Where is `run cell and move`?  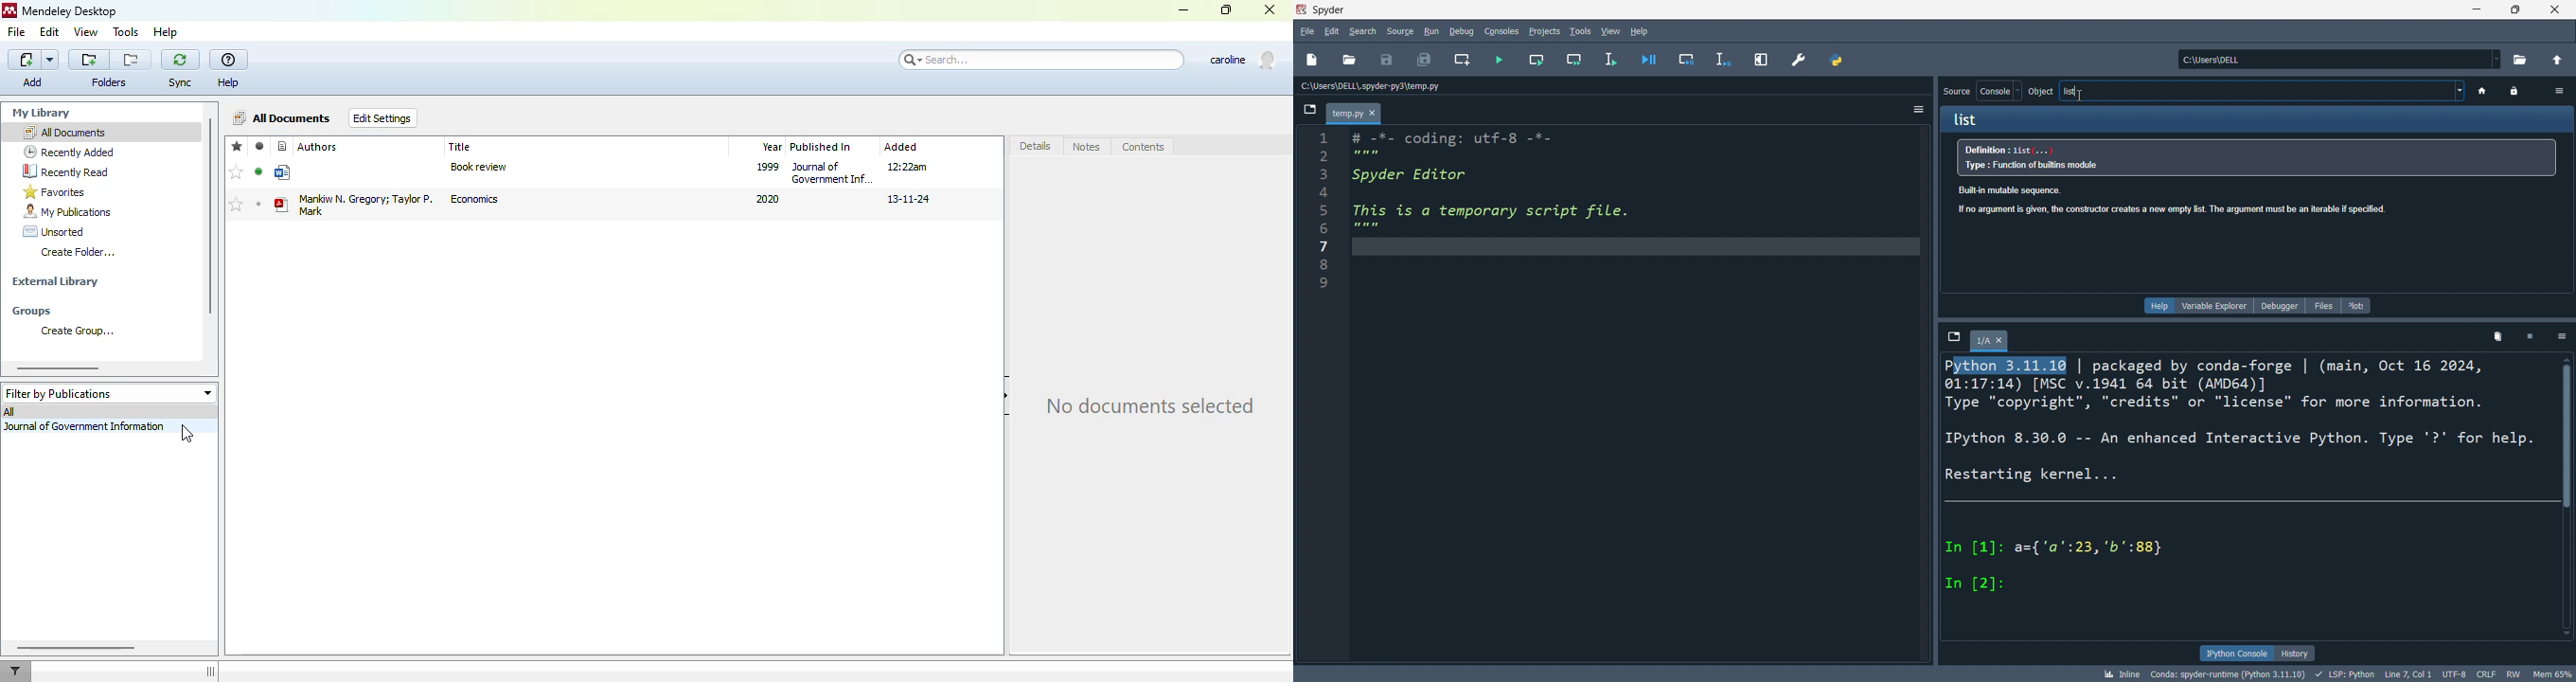
run cell and move is located at coordinates (1573, 60).